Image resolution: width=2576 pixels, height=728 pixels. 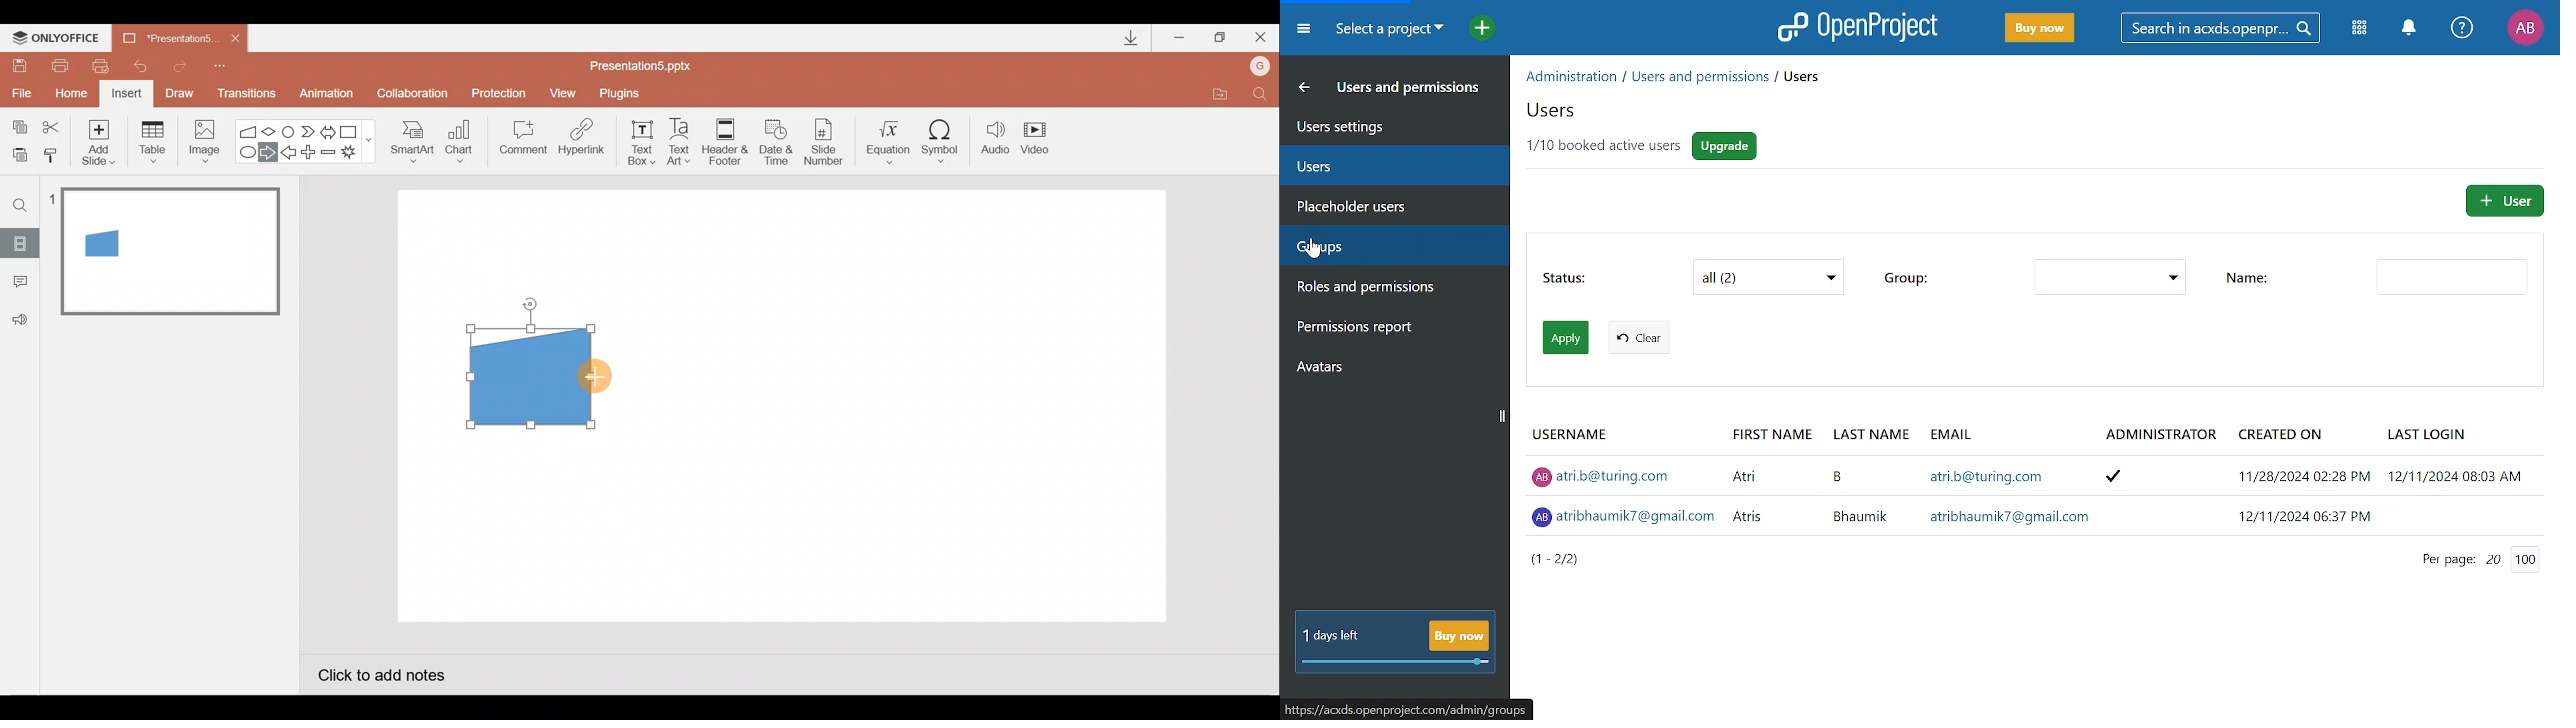 What do you see at coordinates (201, 141) in the screenshot?
I see `Image` at bounding box center [201, 141].